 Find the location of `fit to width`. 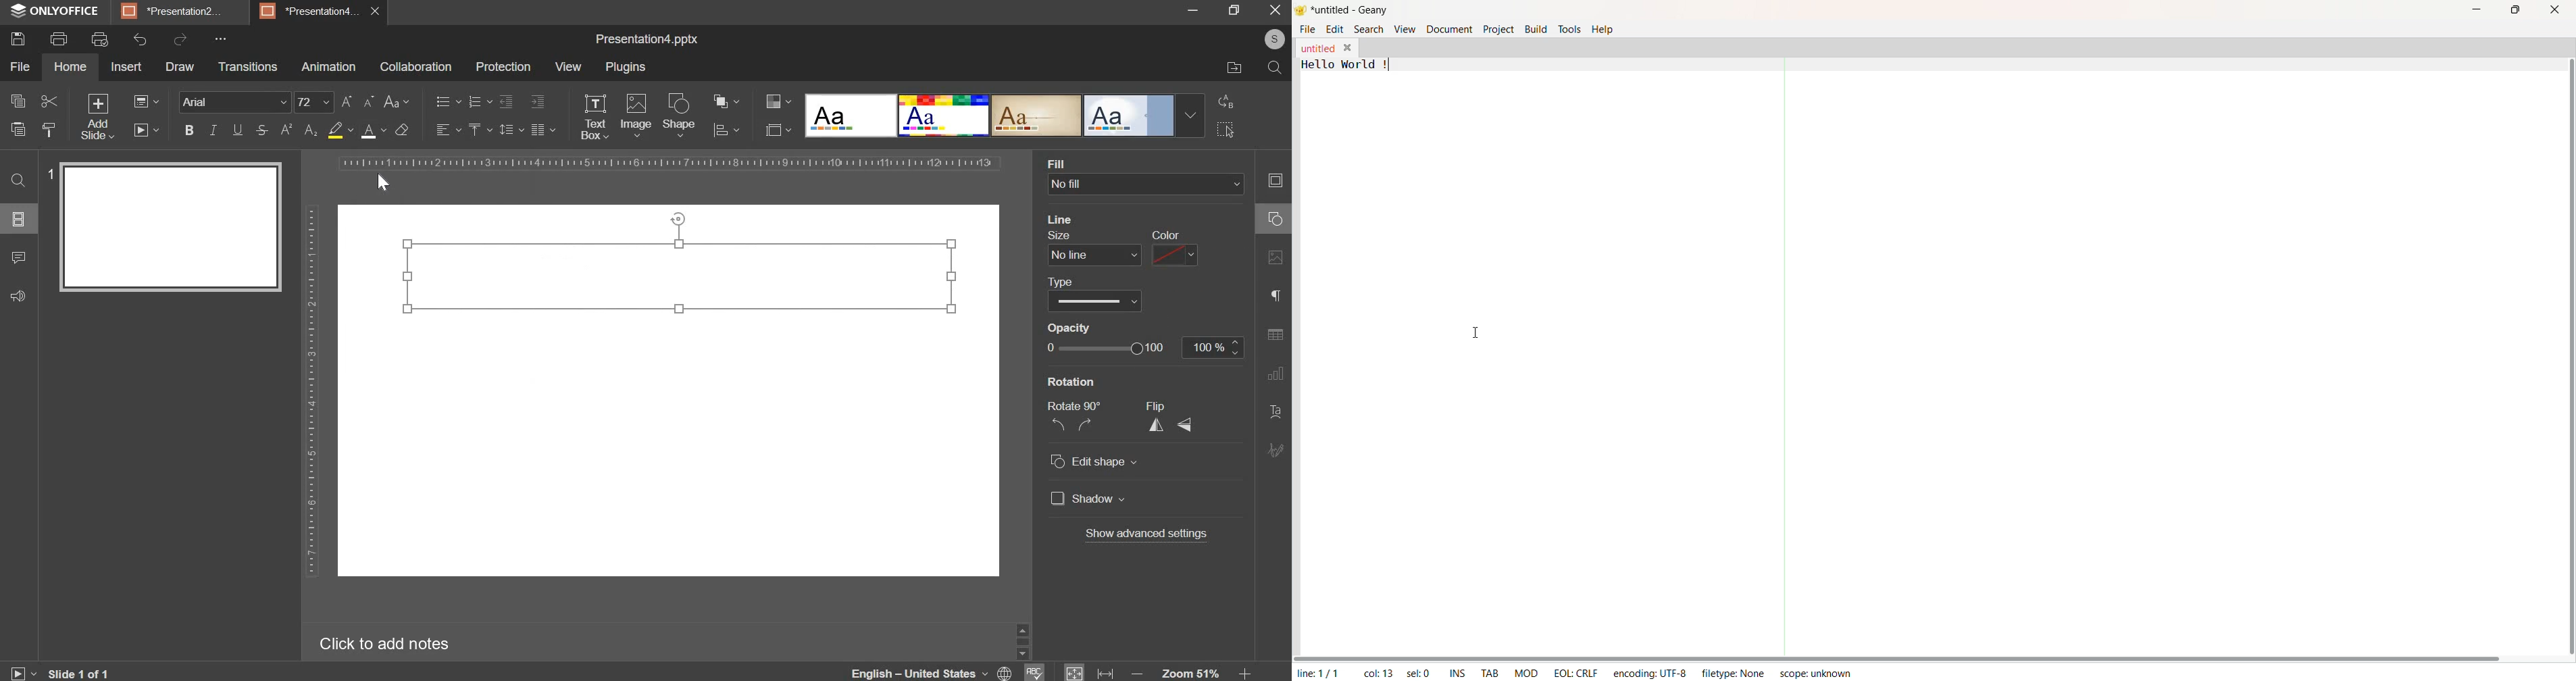

fit to width is located at coordinates (1106, 672).